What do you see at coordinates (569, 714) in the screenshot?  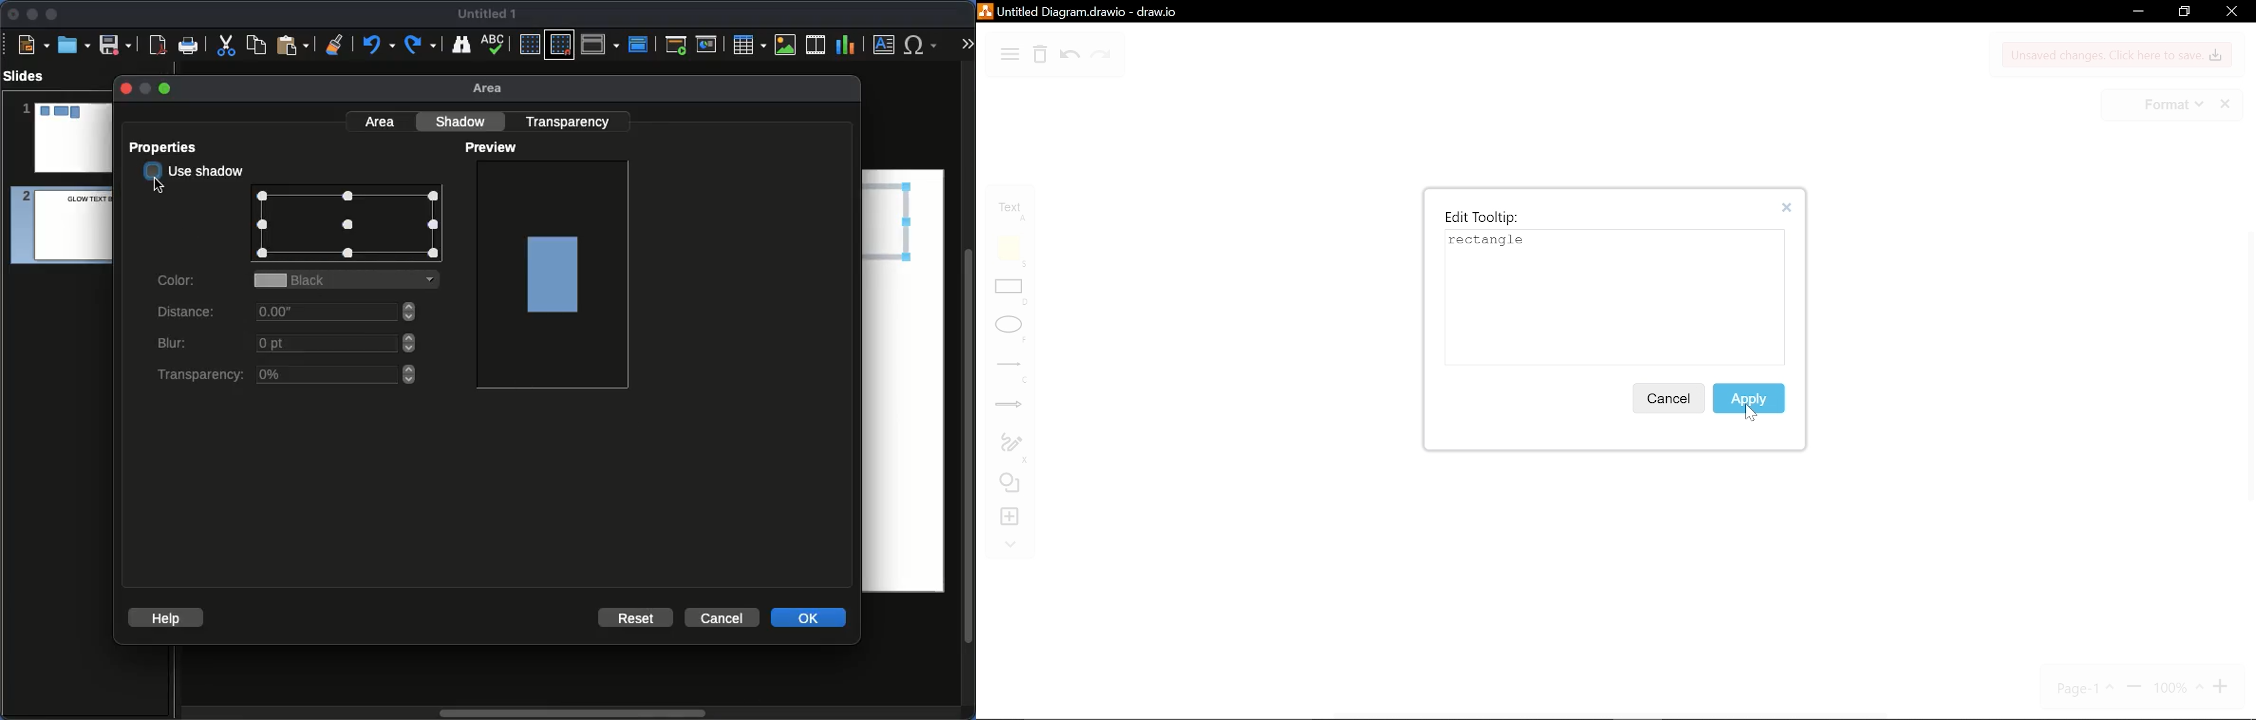 I see `Scroll` at bounding box center [569, 714].